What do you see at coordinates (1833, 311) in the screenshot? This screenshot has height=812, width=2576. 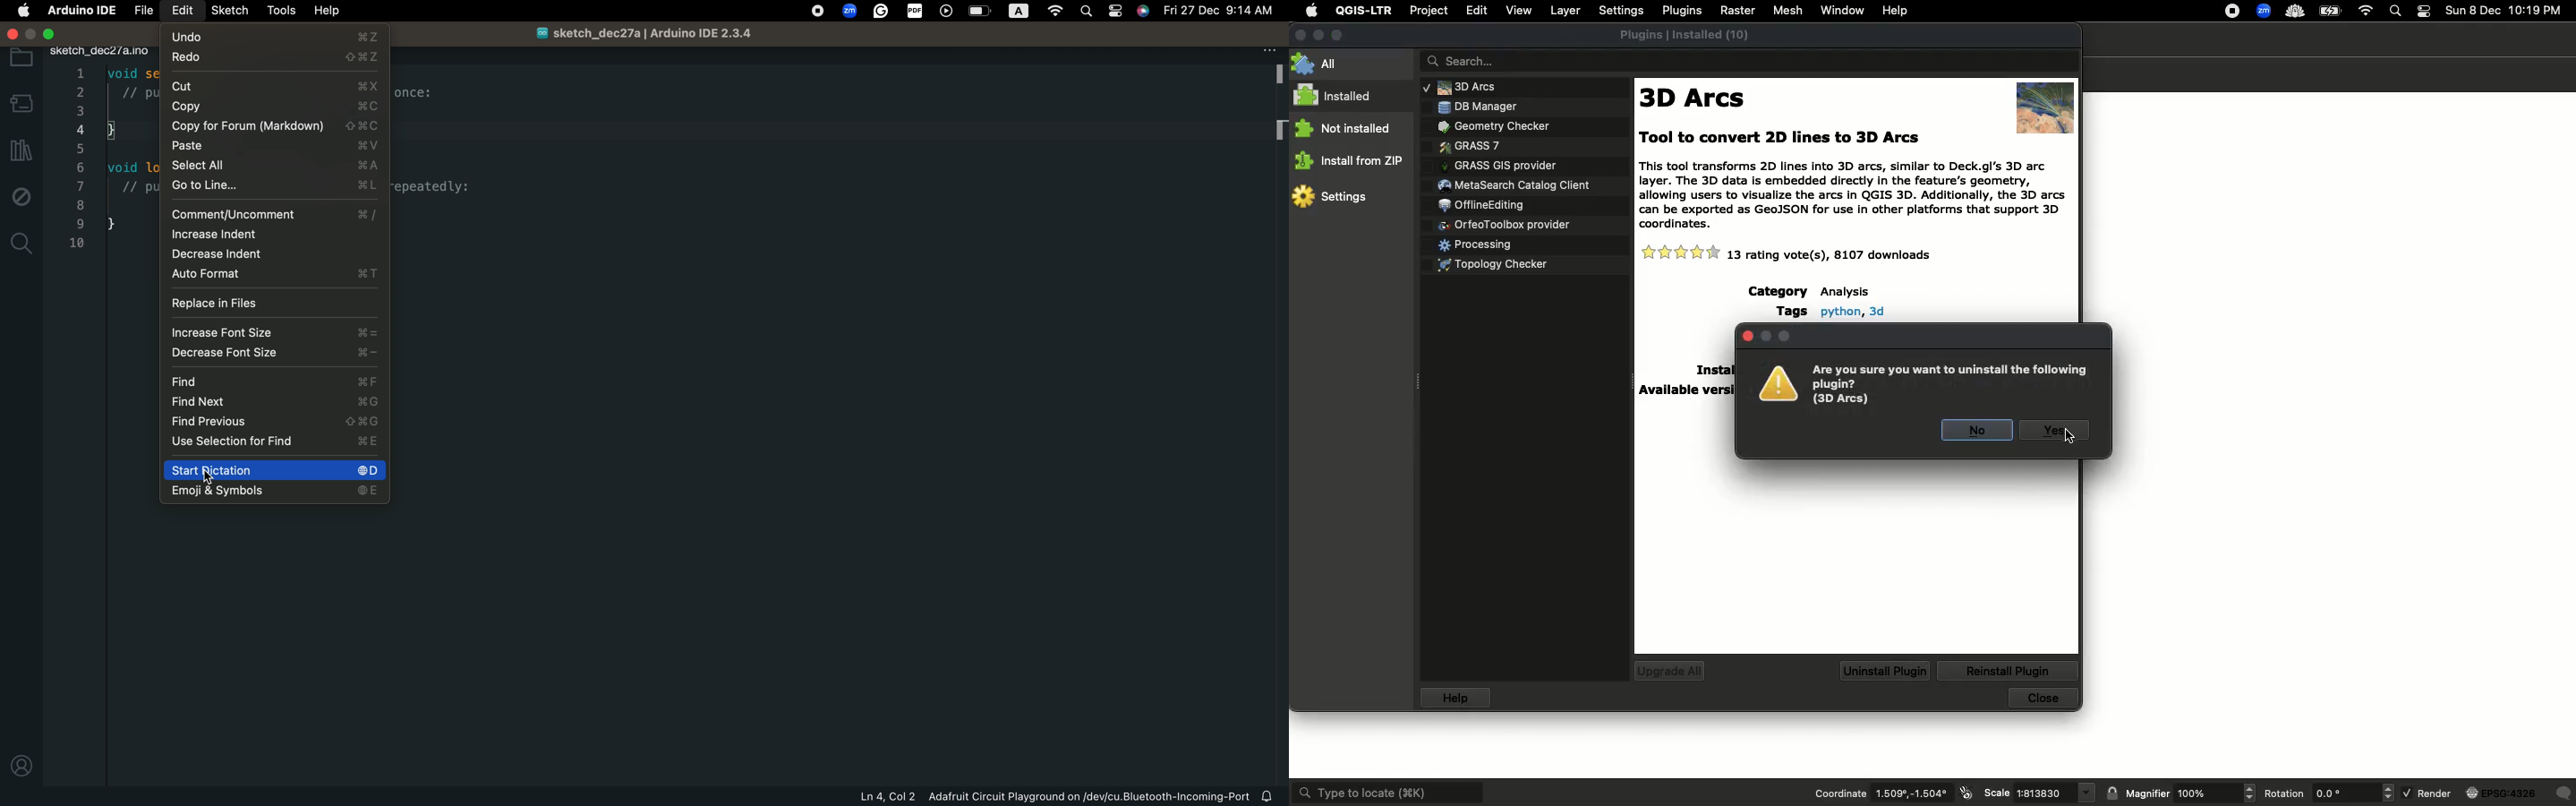 I see `details` at bounding box center [1833, 311].